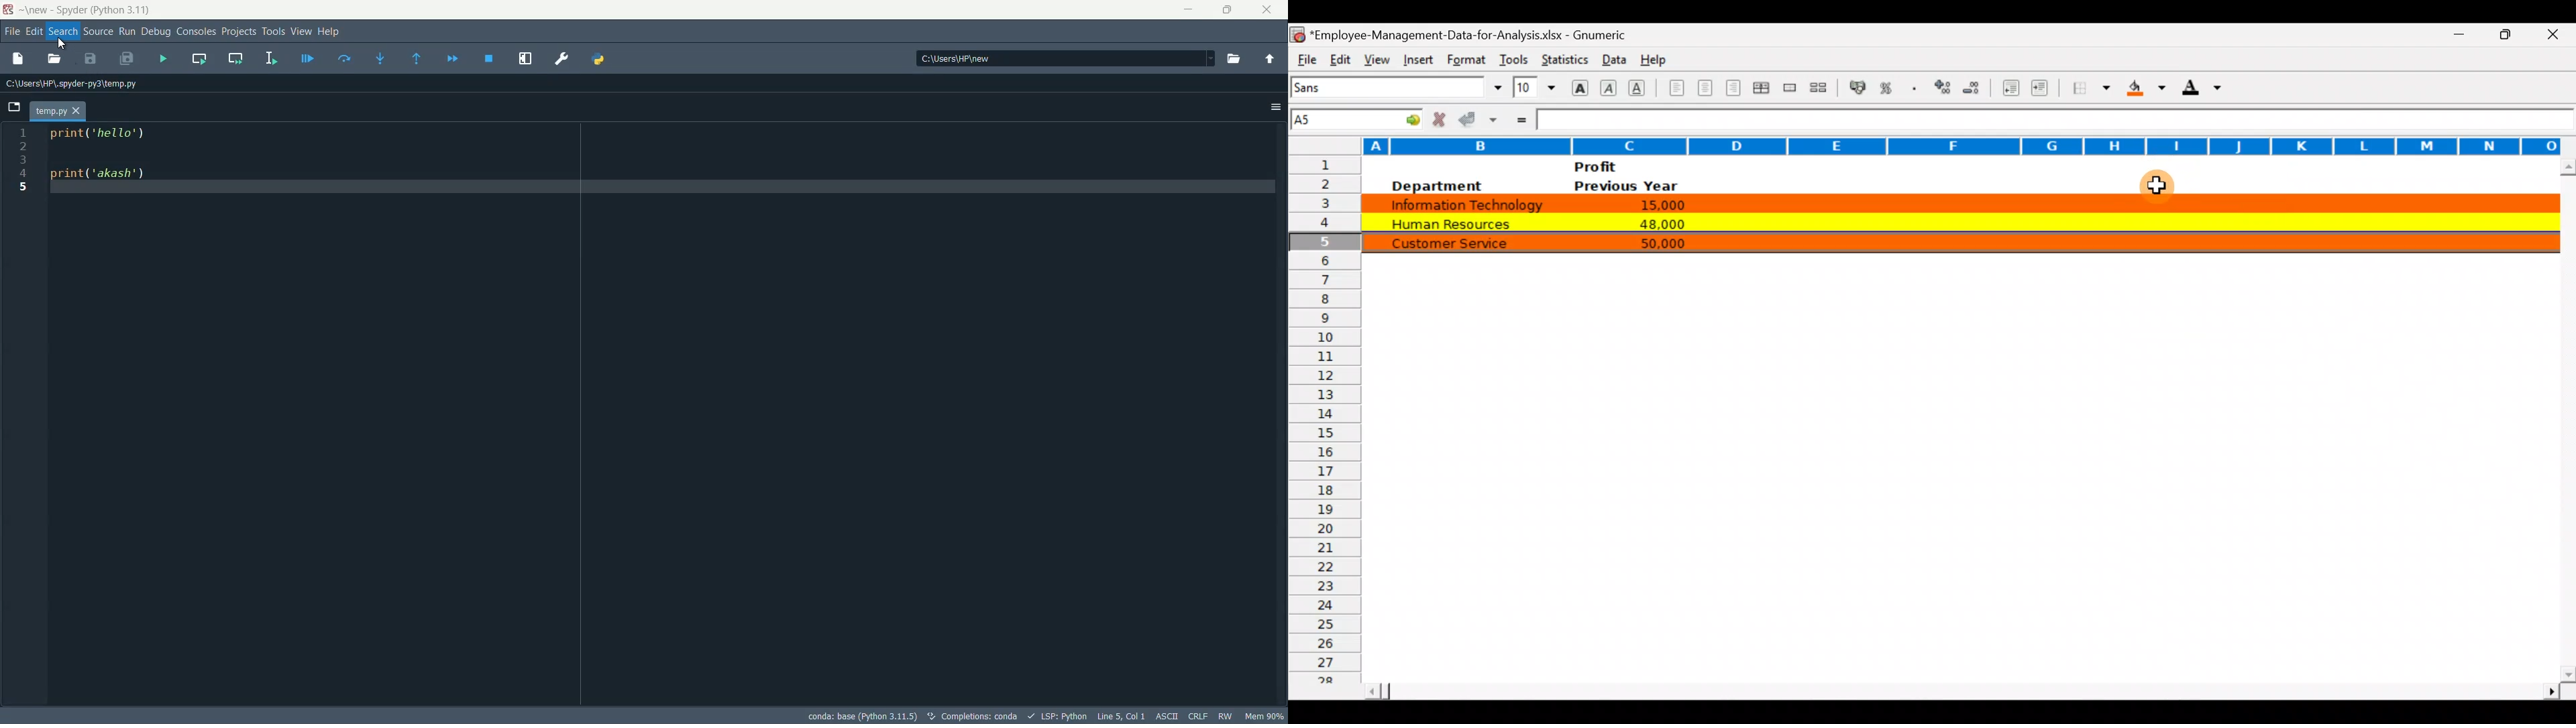 The width and height of the screenshot is (2576, 728). What do you see at coordinates (272, 32) in the screenshot?
I see `tools menu` at bounding box center [272, 32].